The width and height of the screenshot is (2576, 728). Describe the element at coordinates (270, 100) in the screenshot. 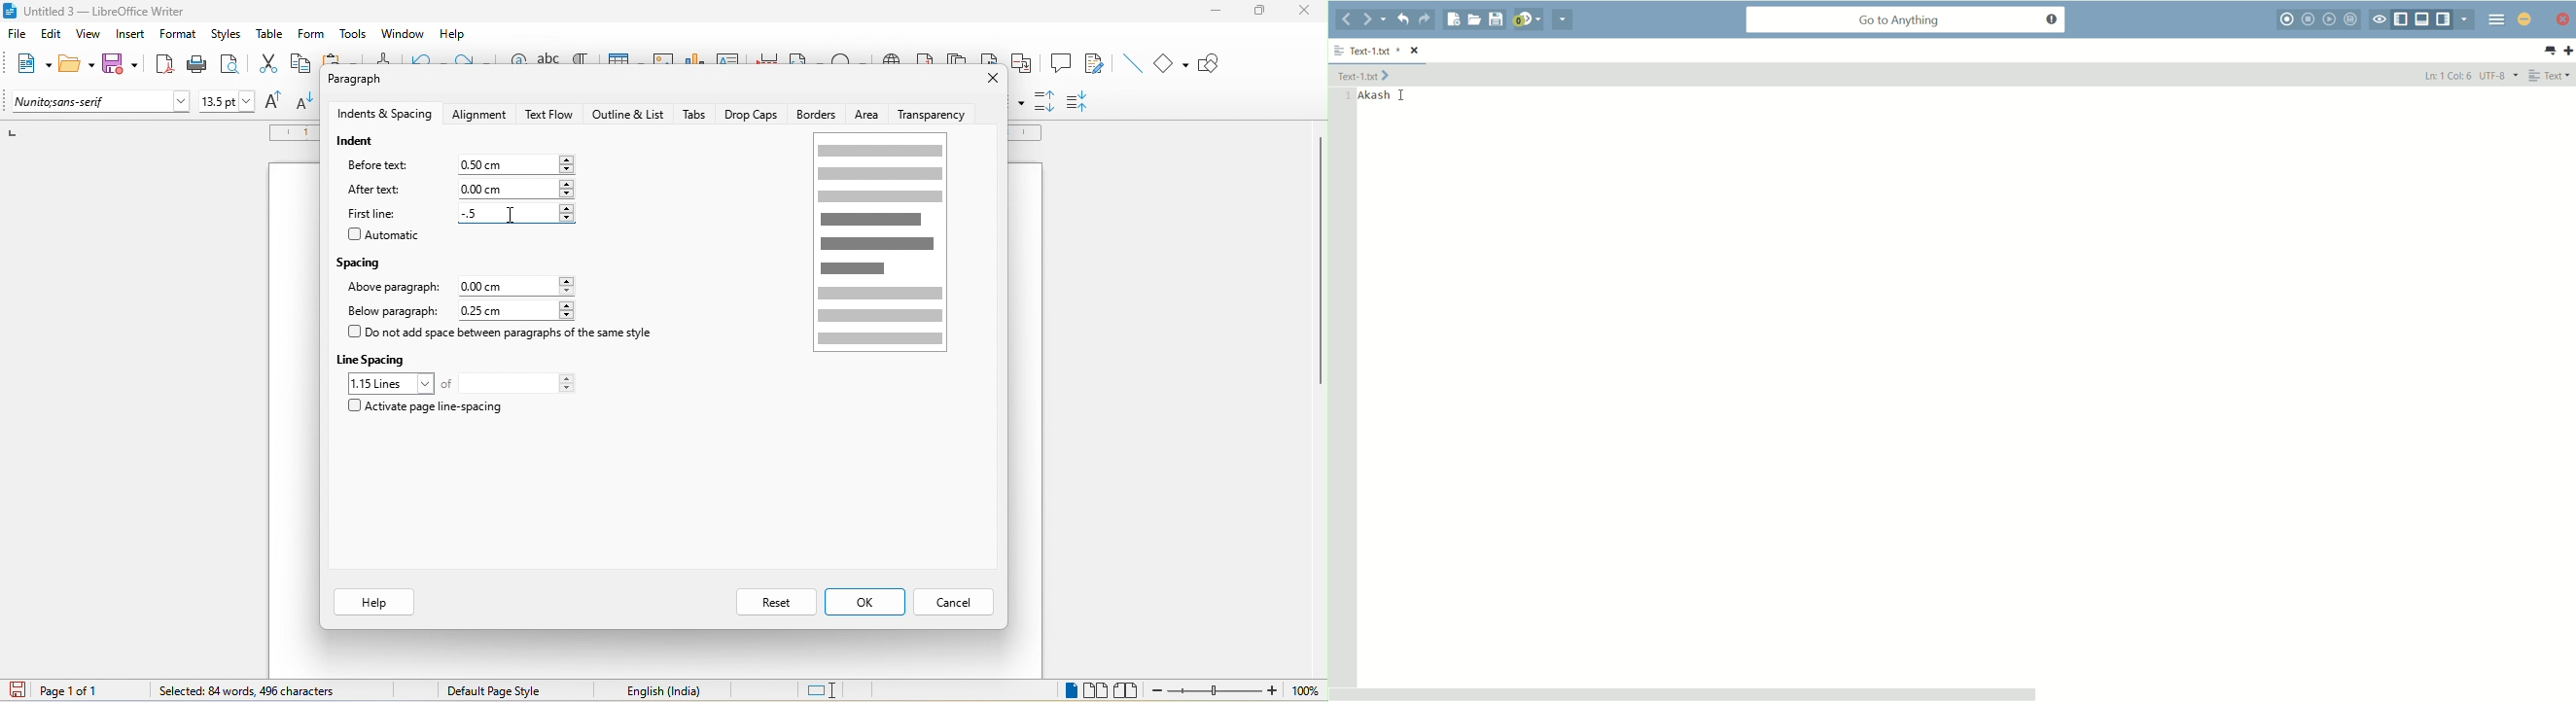

I see `increase size` at that location.